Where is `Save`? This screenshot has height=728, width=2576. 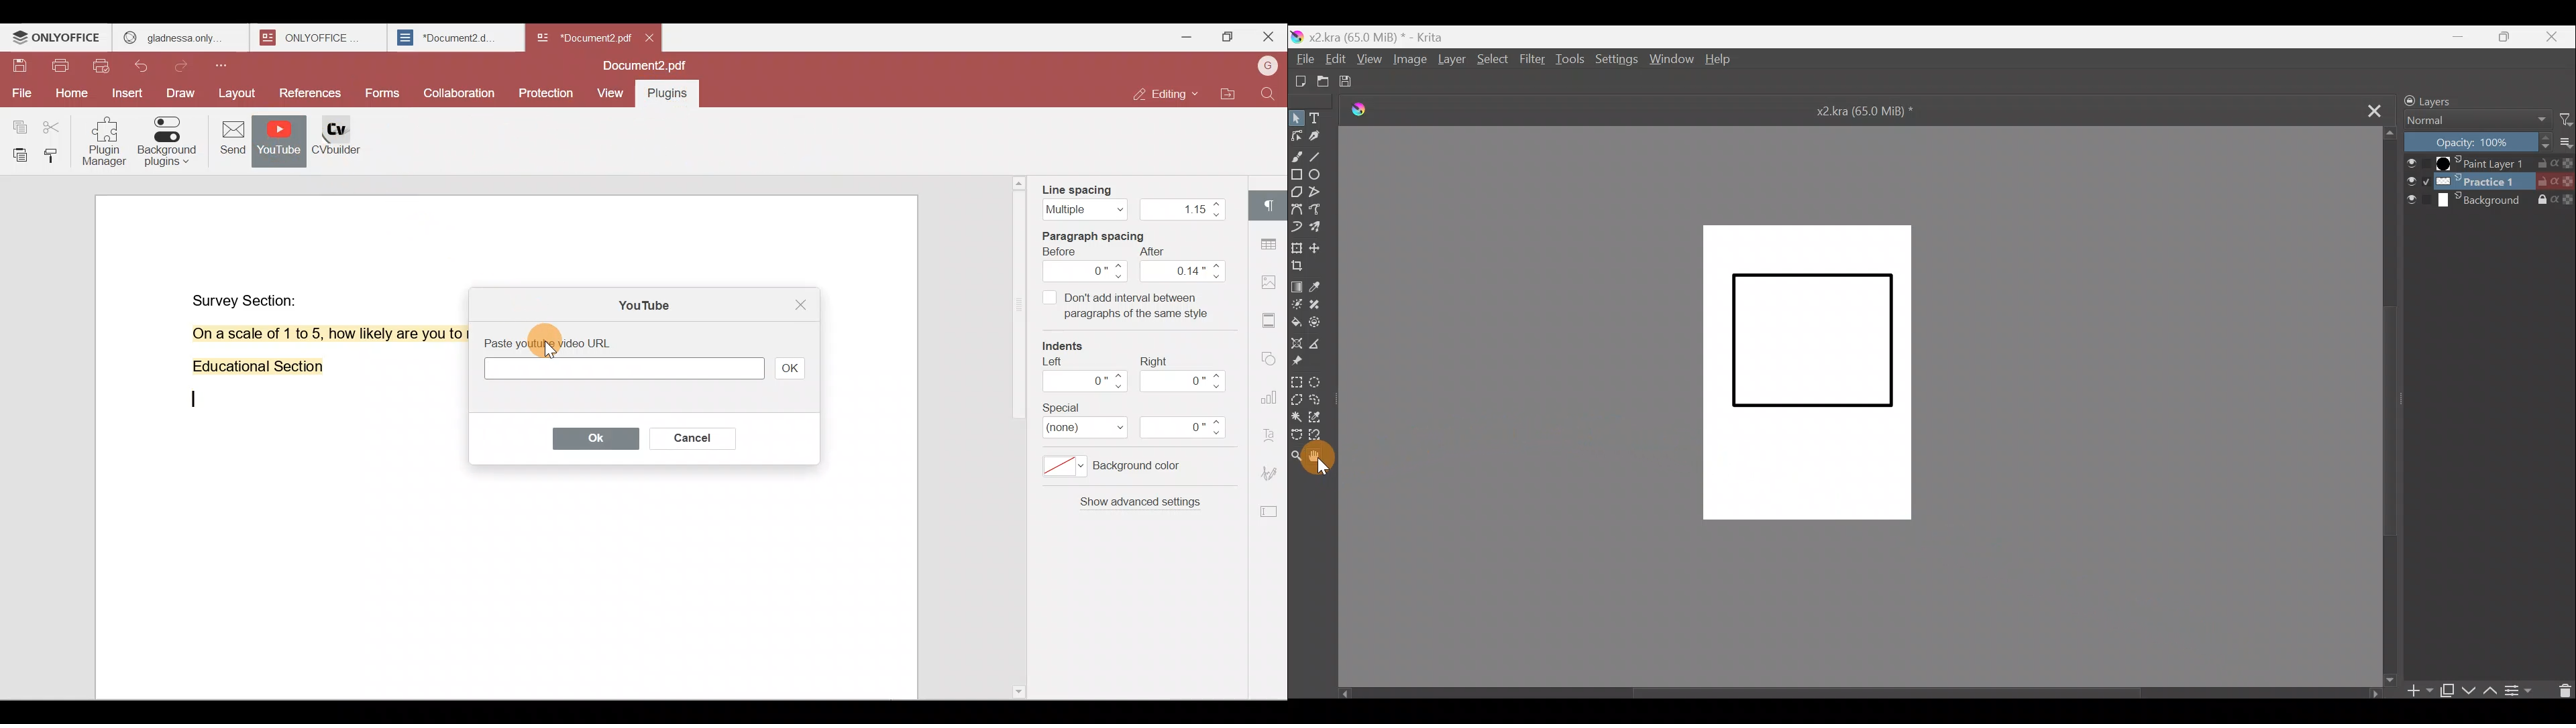 Save is located at coordinates (19, 69).